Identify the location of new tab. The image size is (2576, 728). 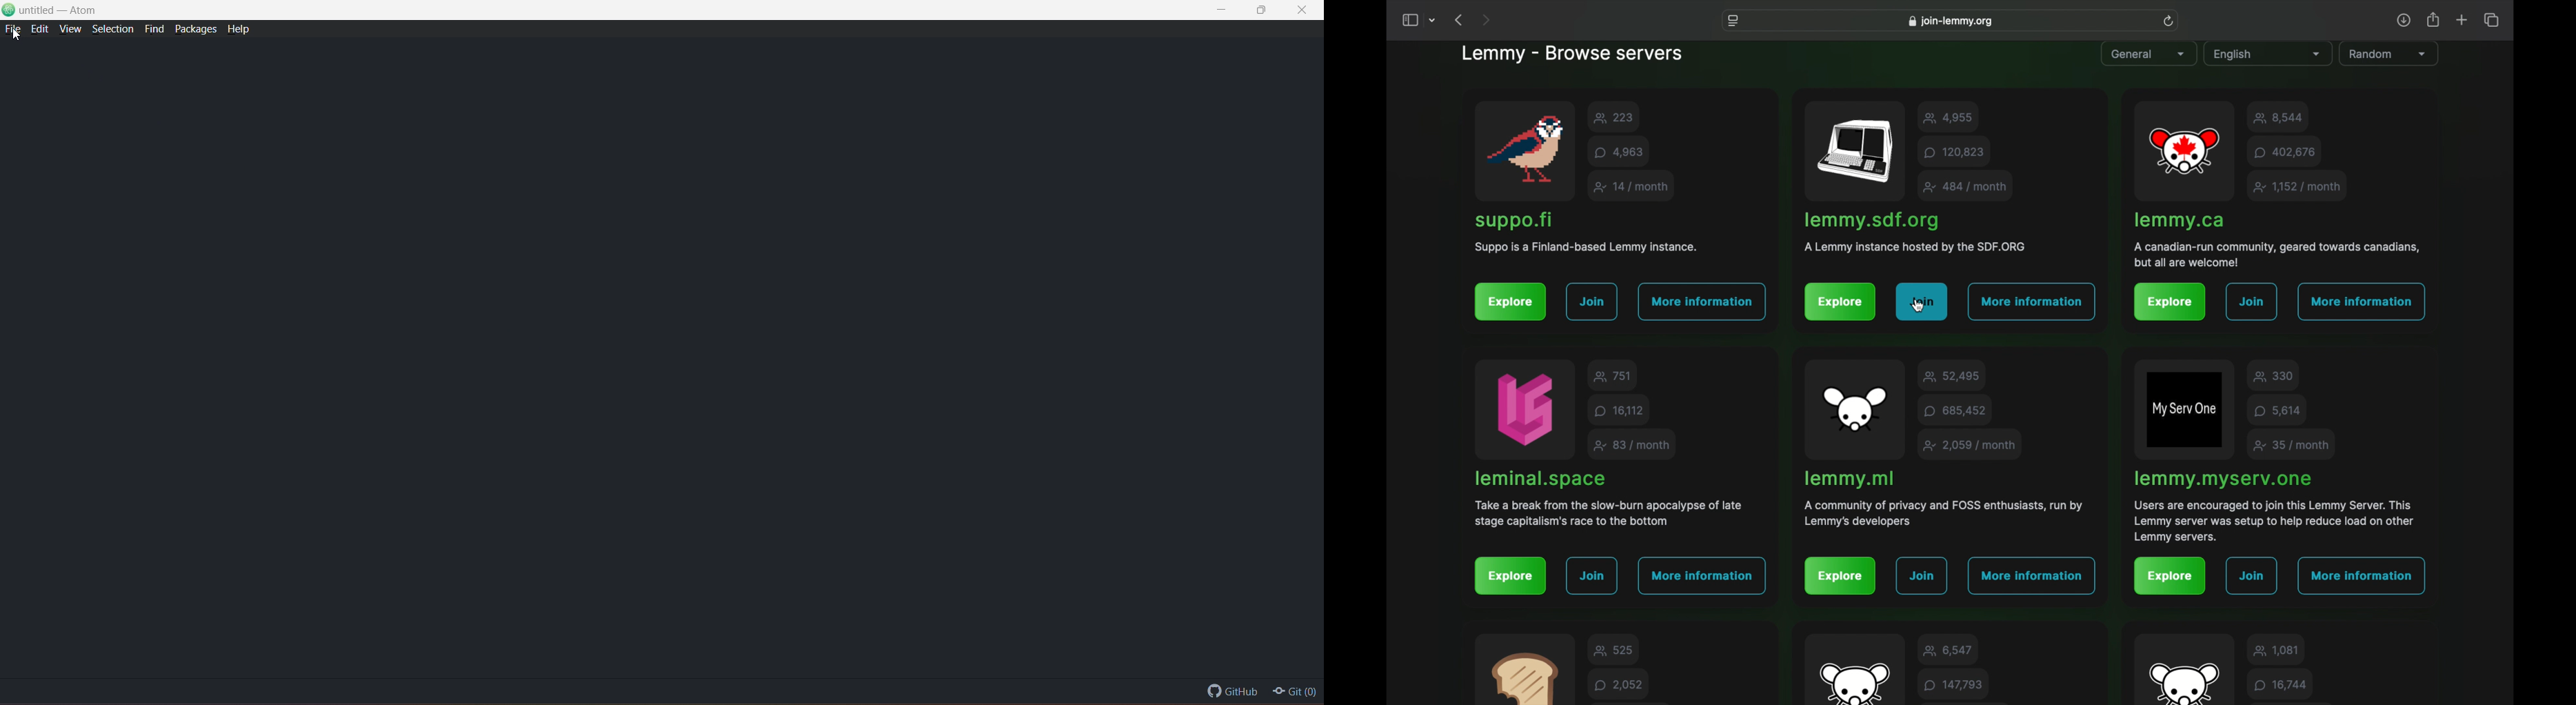
(2463, 20).